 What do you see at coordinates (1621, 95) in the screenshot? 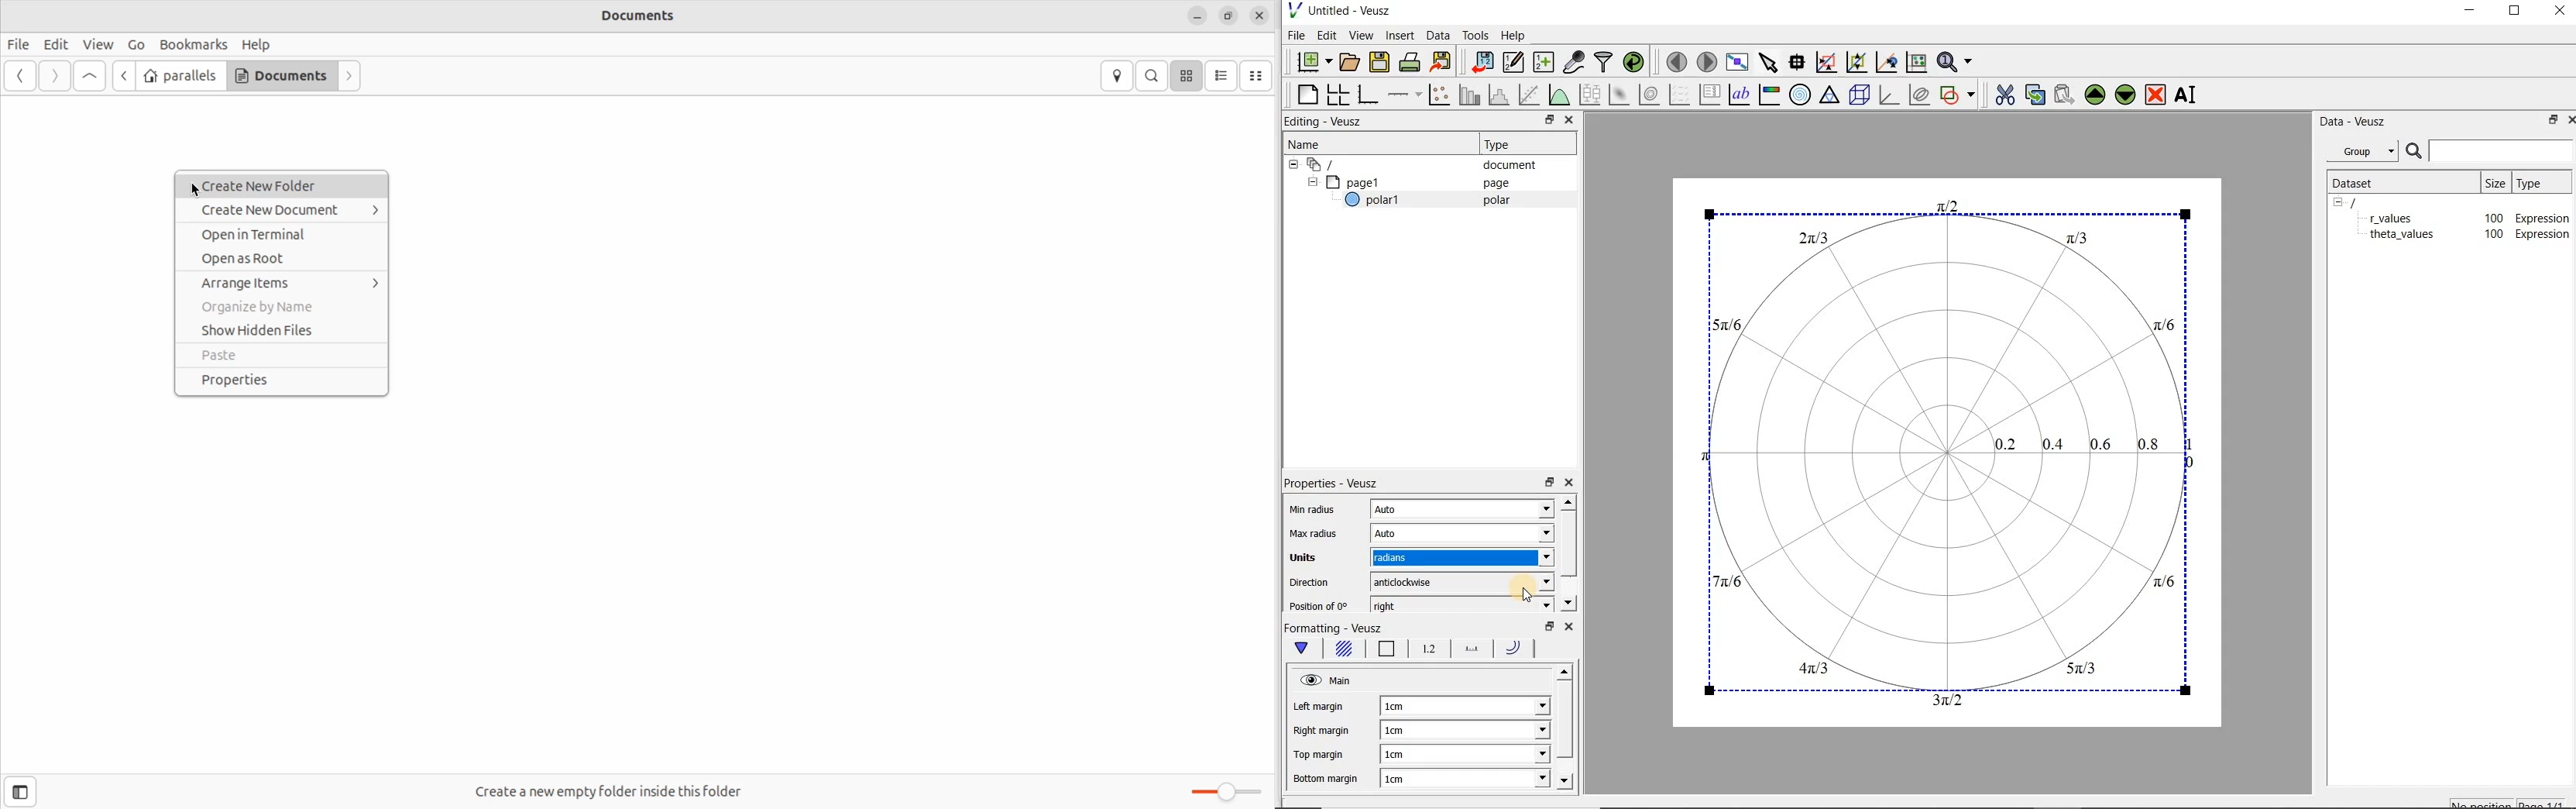
I see `plot a 2d dataset as an image` at bounding box center [1621, 95].